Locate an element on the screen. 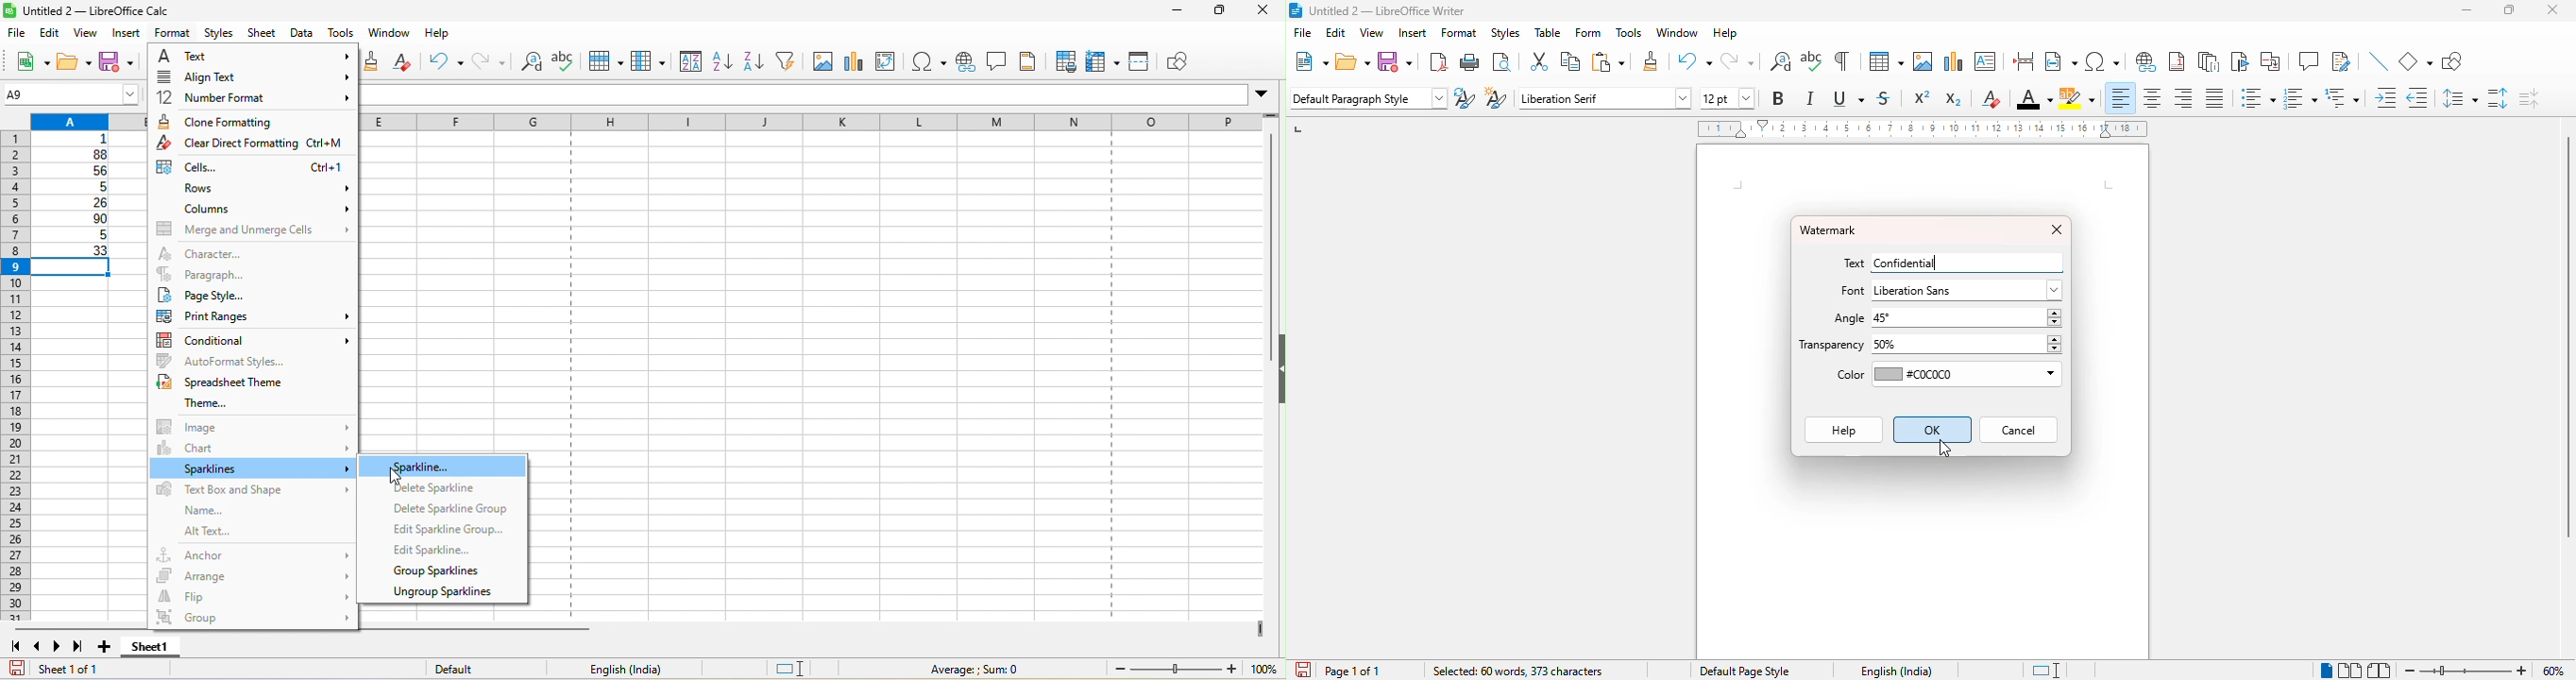 This screenshot has width=2576, height=700. 90 is located at coordinates (73, 220).